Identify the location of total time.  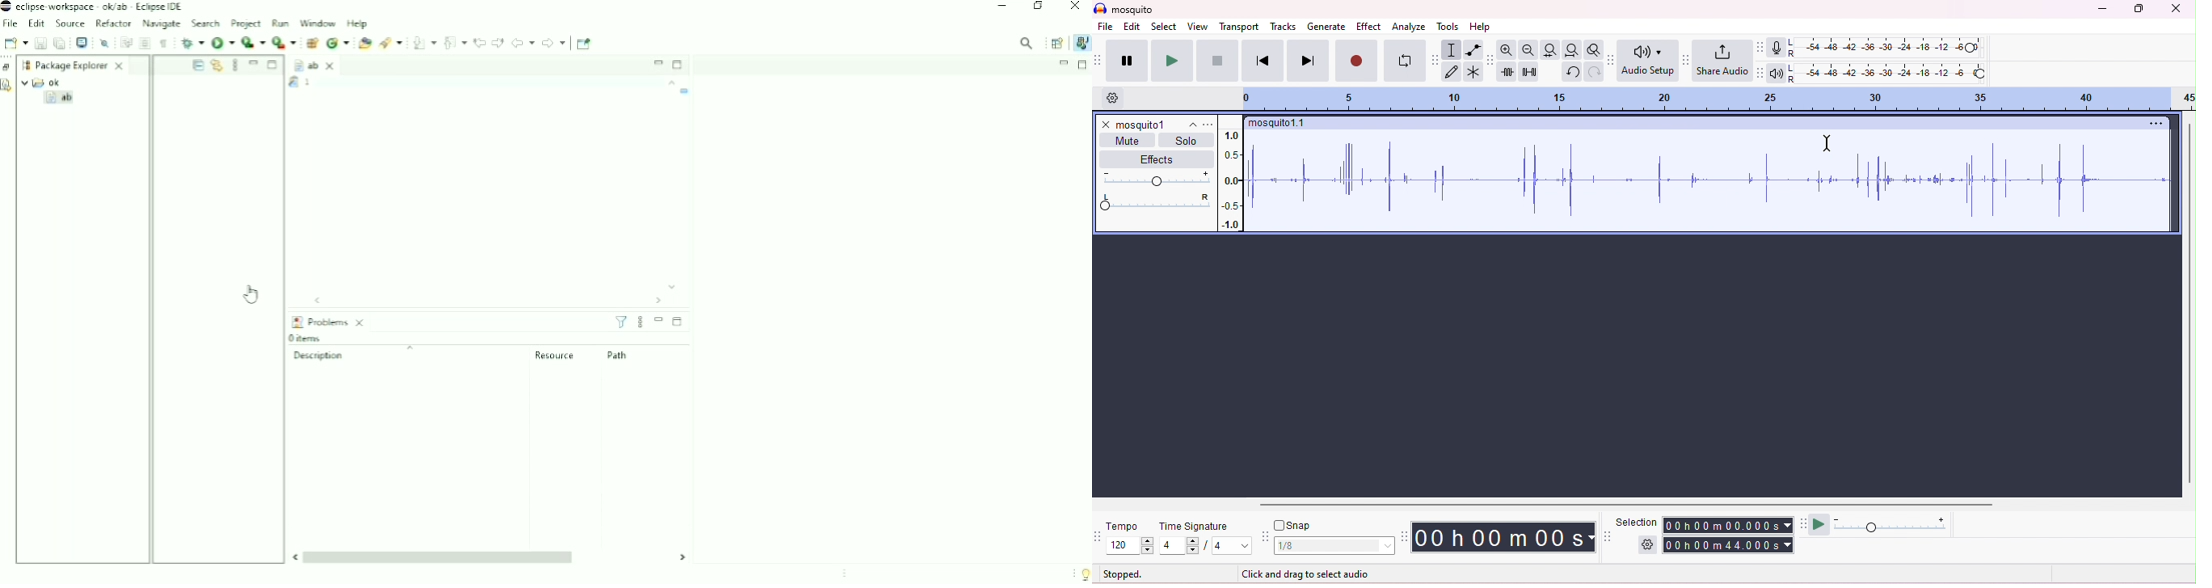
(1729, 545).